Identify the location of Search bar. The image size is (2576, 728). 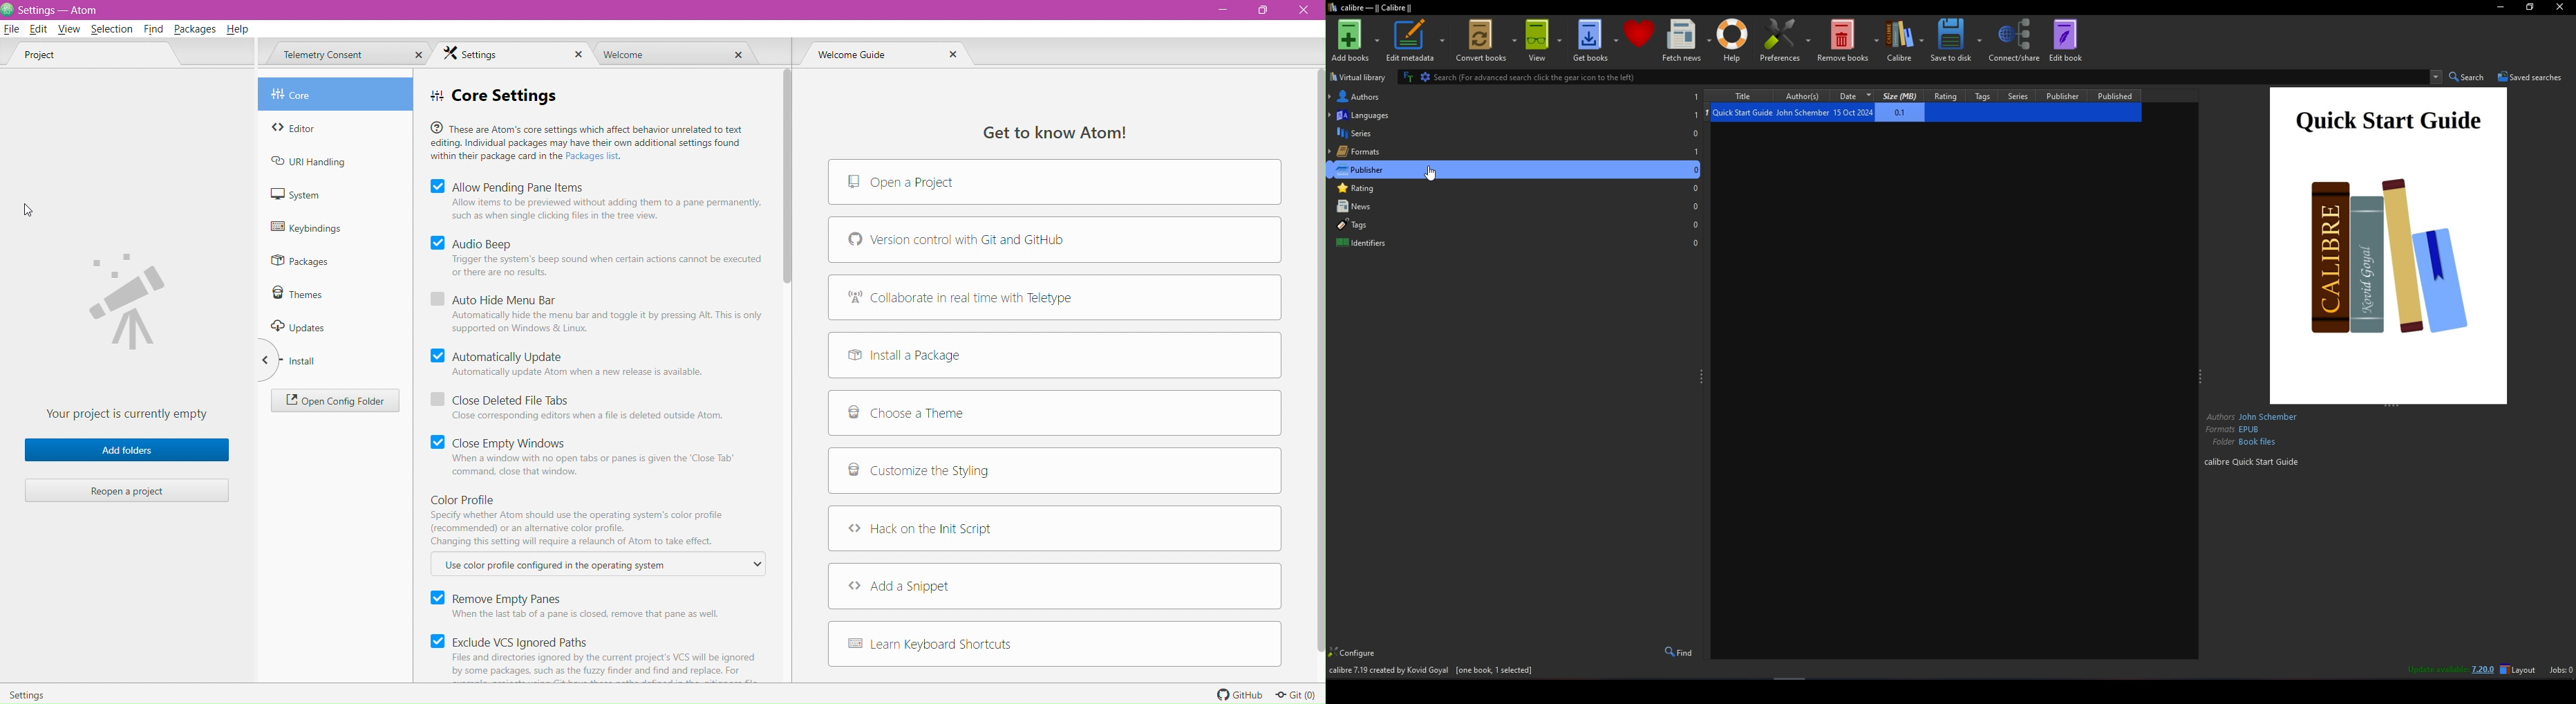
(1930, 77).